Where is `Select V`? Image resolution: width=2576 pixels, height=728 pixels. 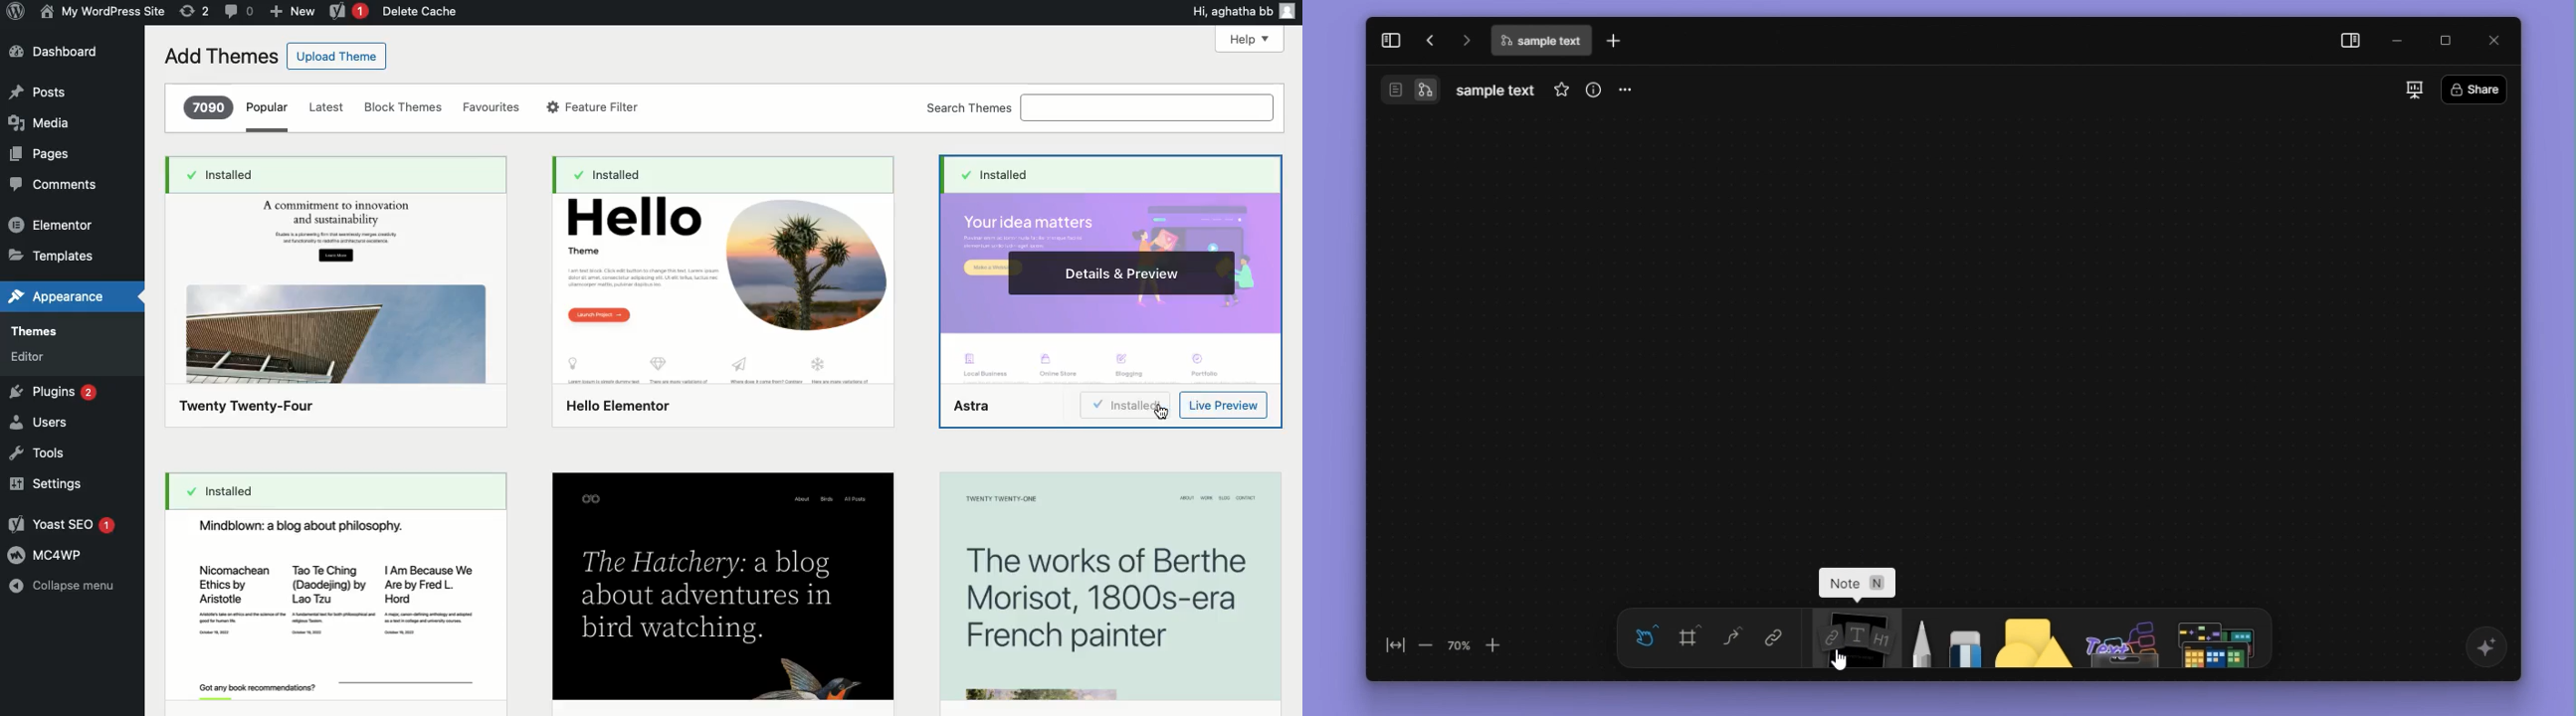
Select V is located at coordinates (1642, 634).